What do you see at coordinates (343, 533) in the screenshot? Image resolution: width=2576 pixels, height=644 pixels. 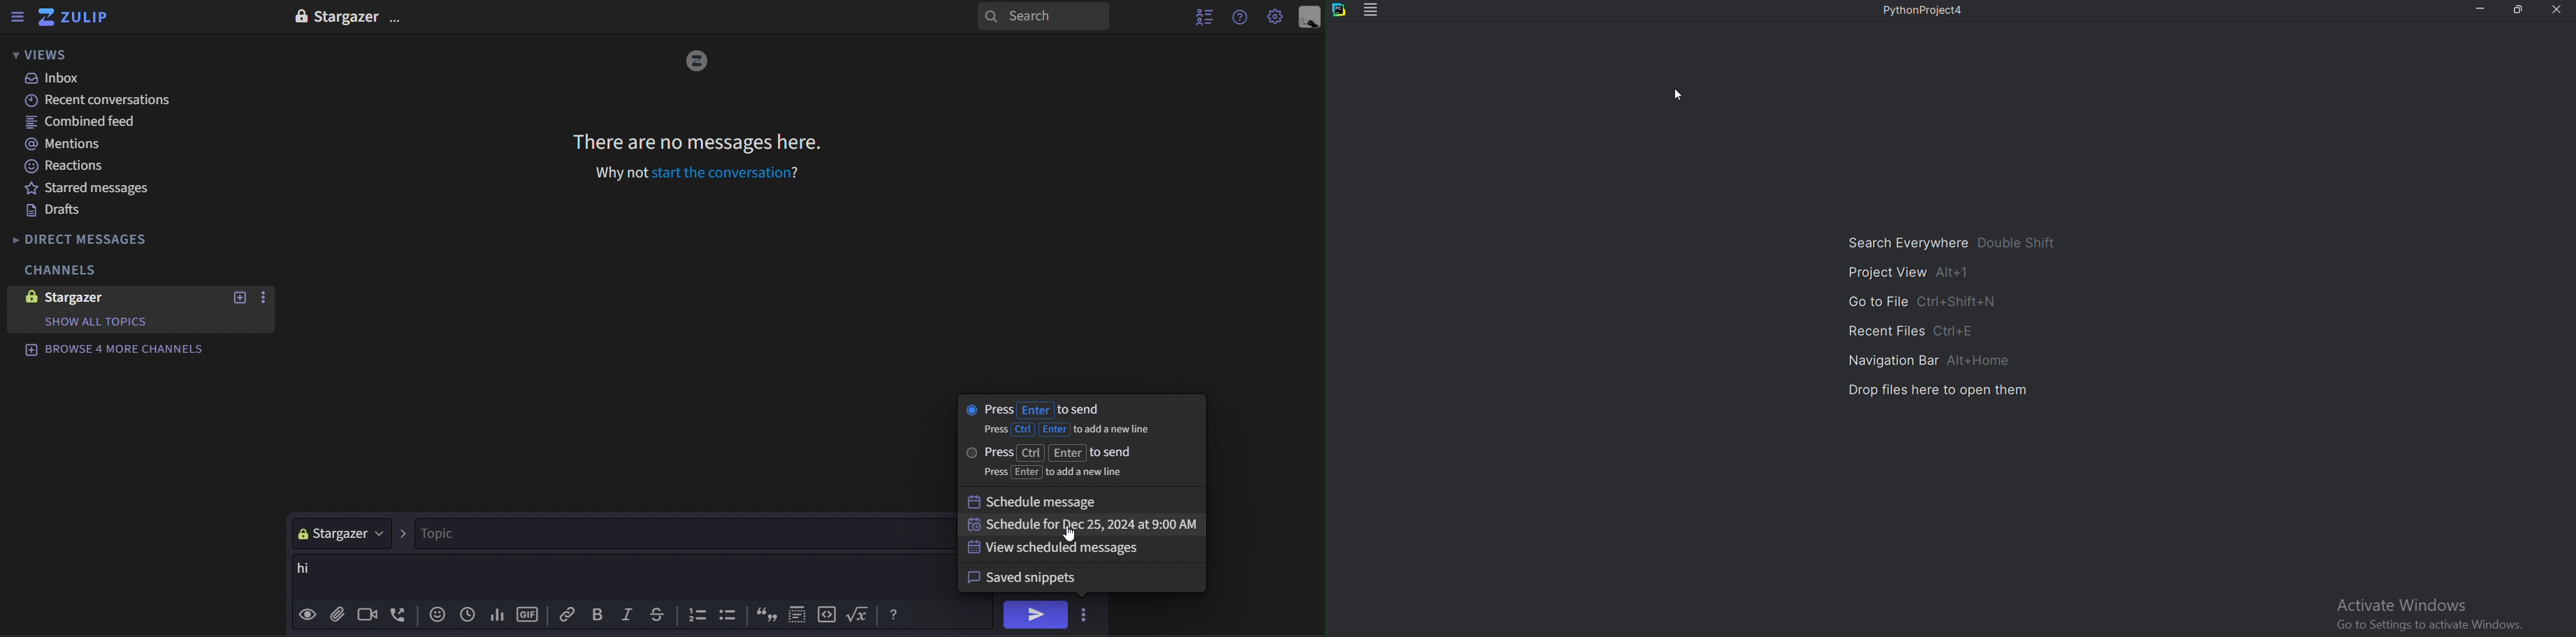 I see `stargazer` at bounding box center [343, 533].